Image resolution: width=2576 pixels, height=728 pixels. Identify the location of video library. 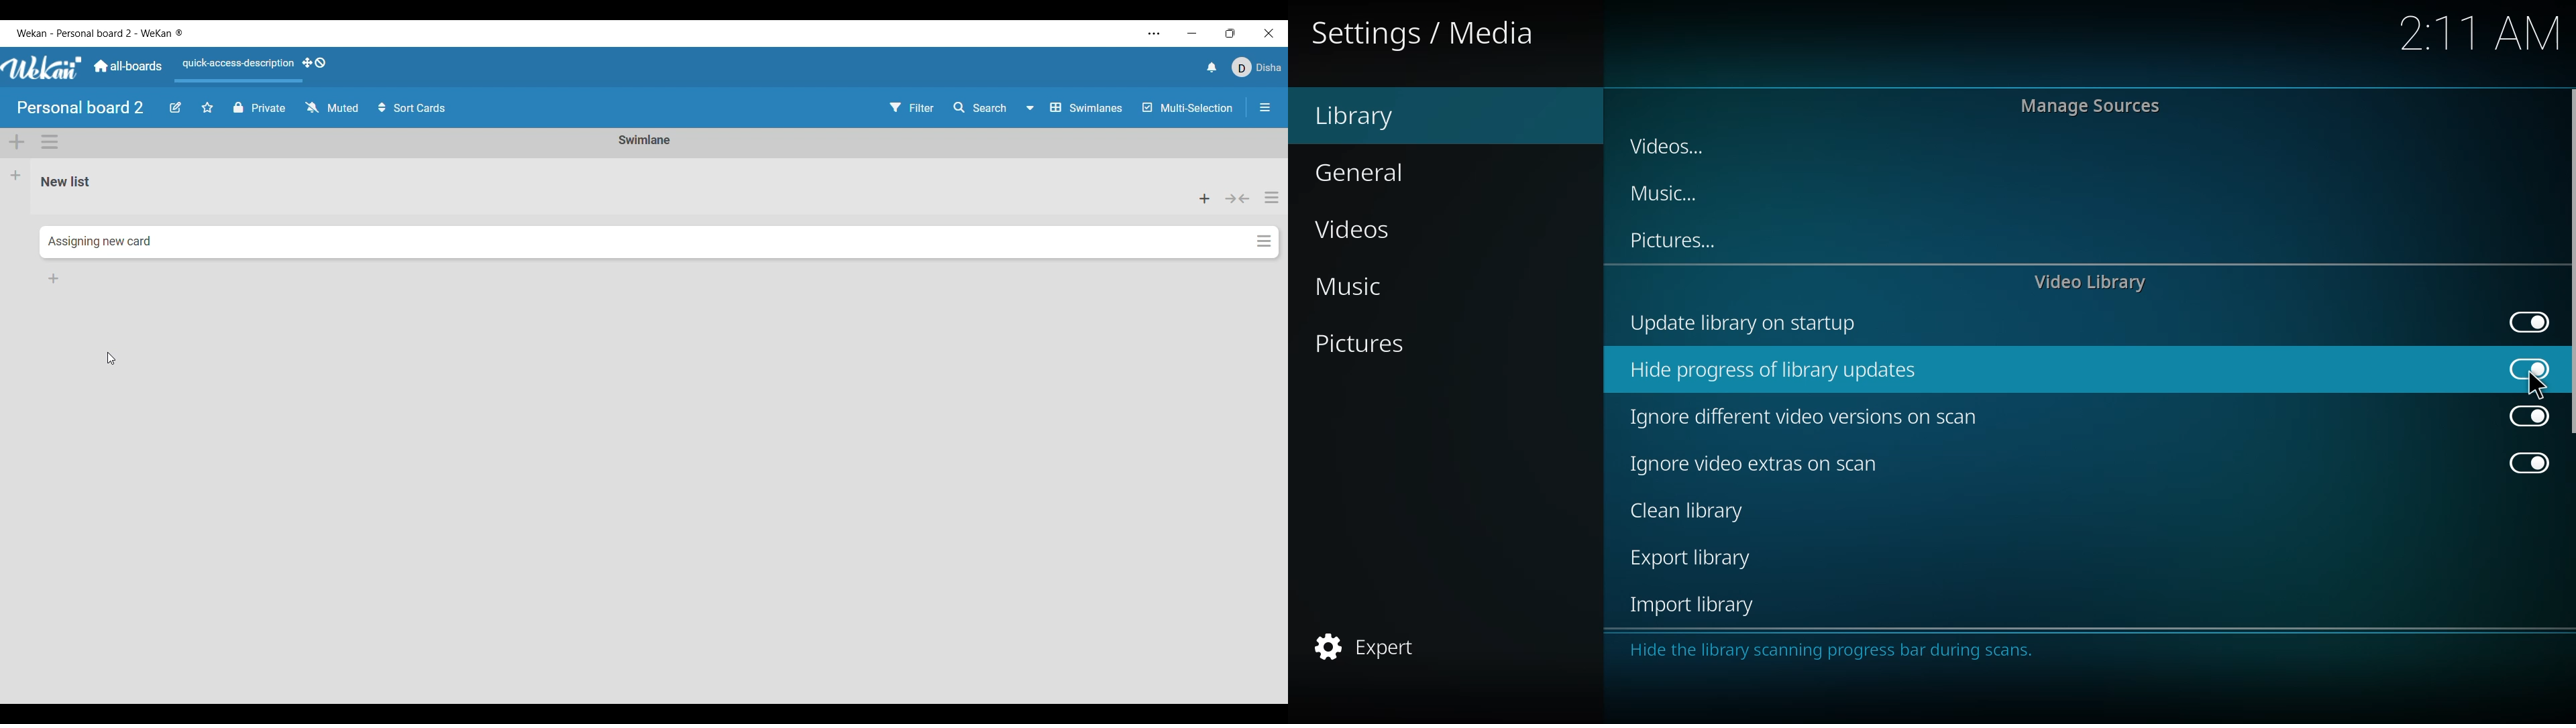
(2094, 282).